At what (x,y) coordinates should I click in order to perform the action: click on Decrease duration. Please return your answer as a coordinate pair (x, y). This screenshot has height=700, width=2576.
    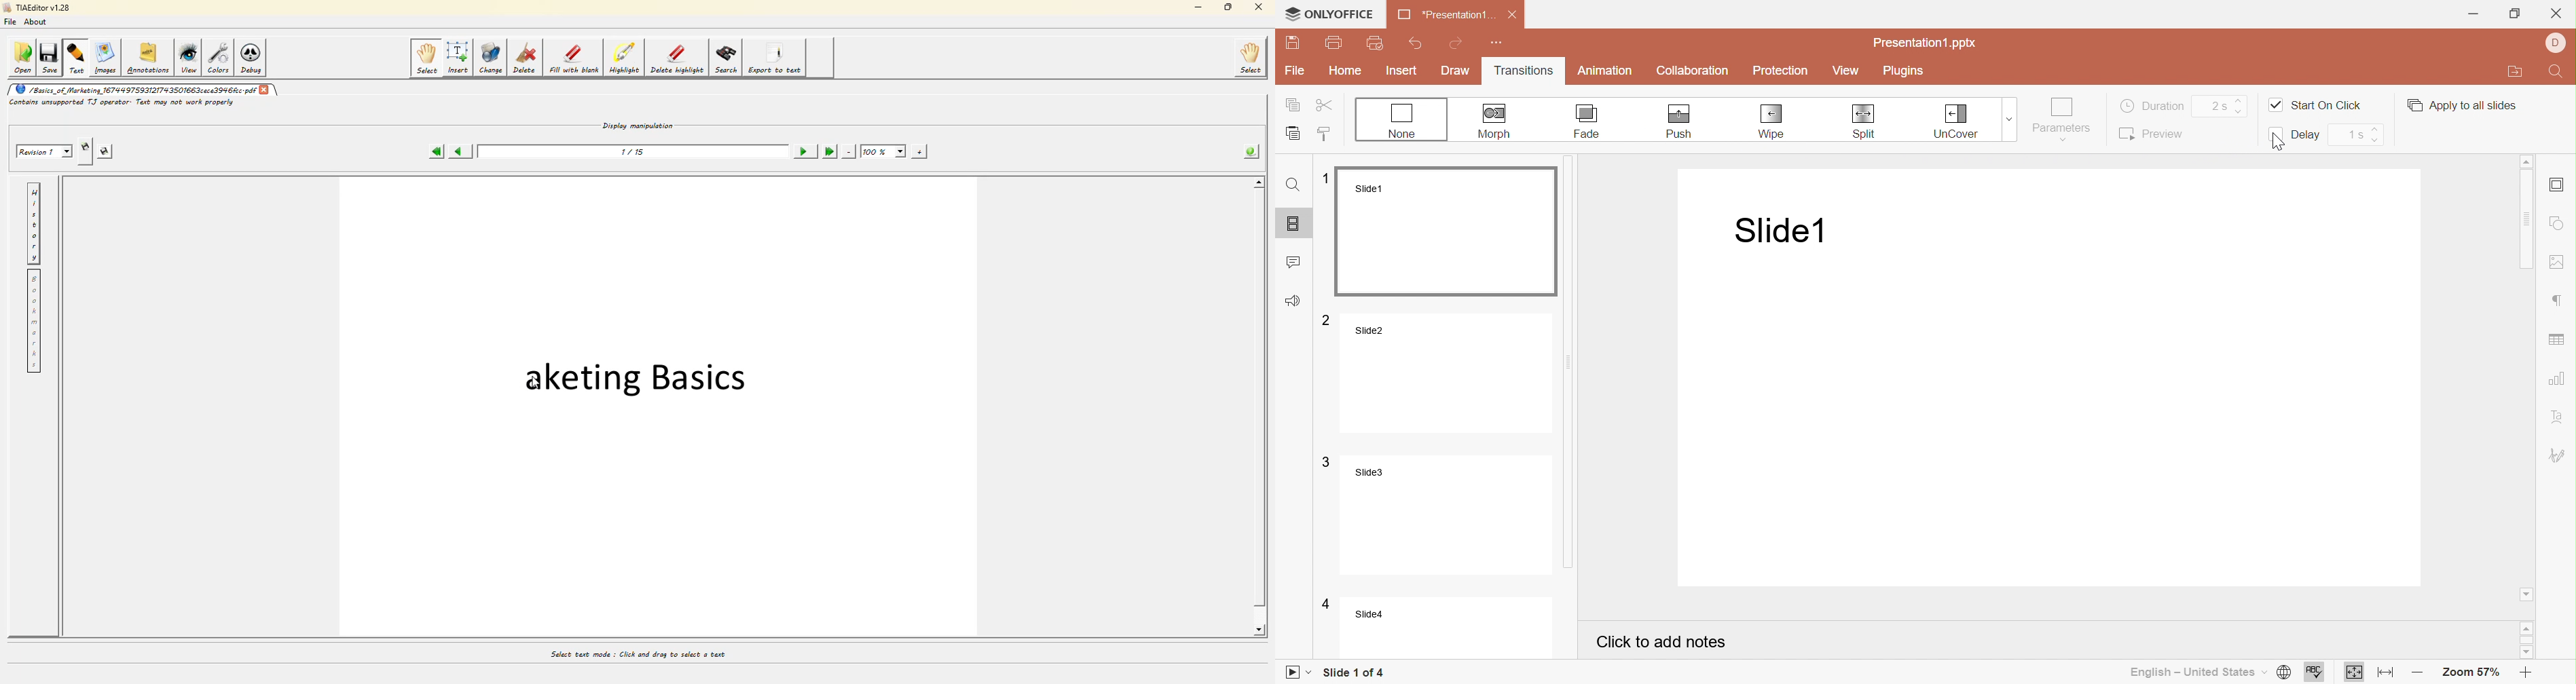
    Looking at the image, I should click on (2242, 111).